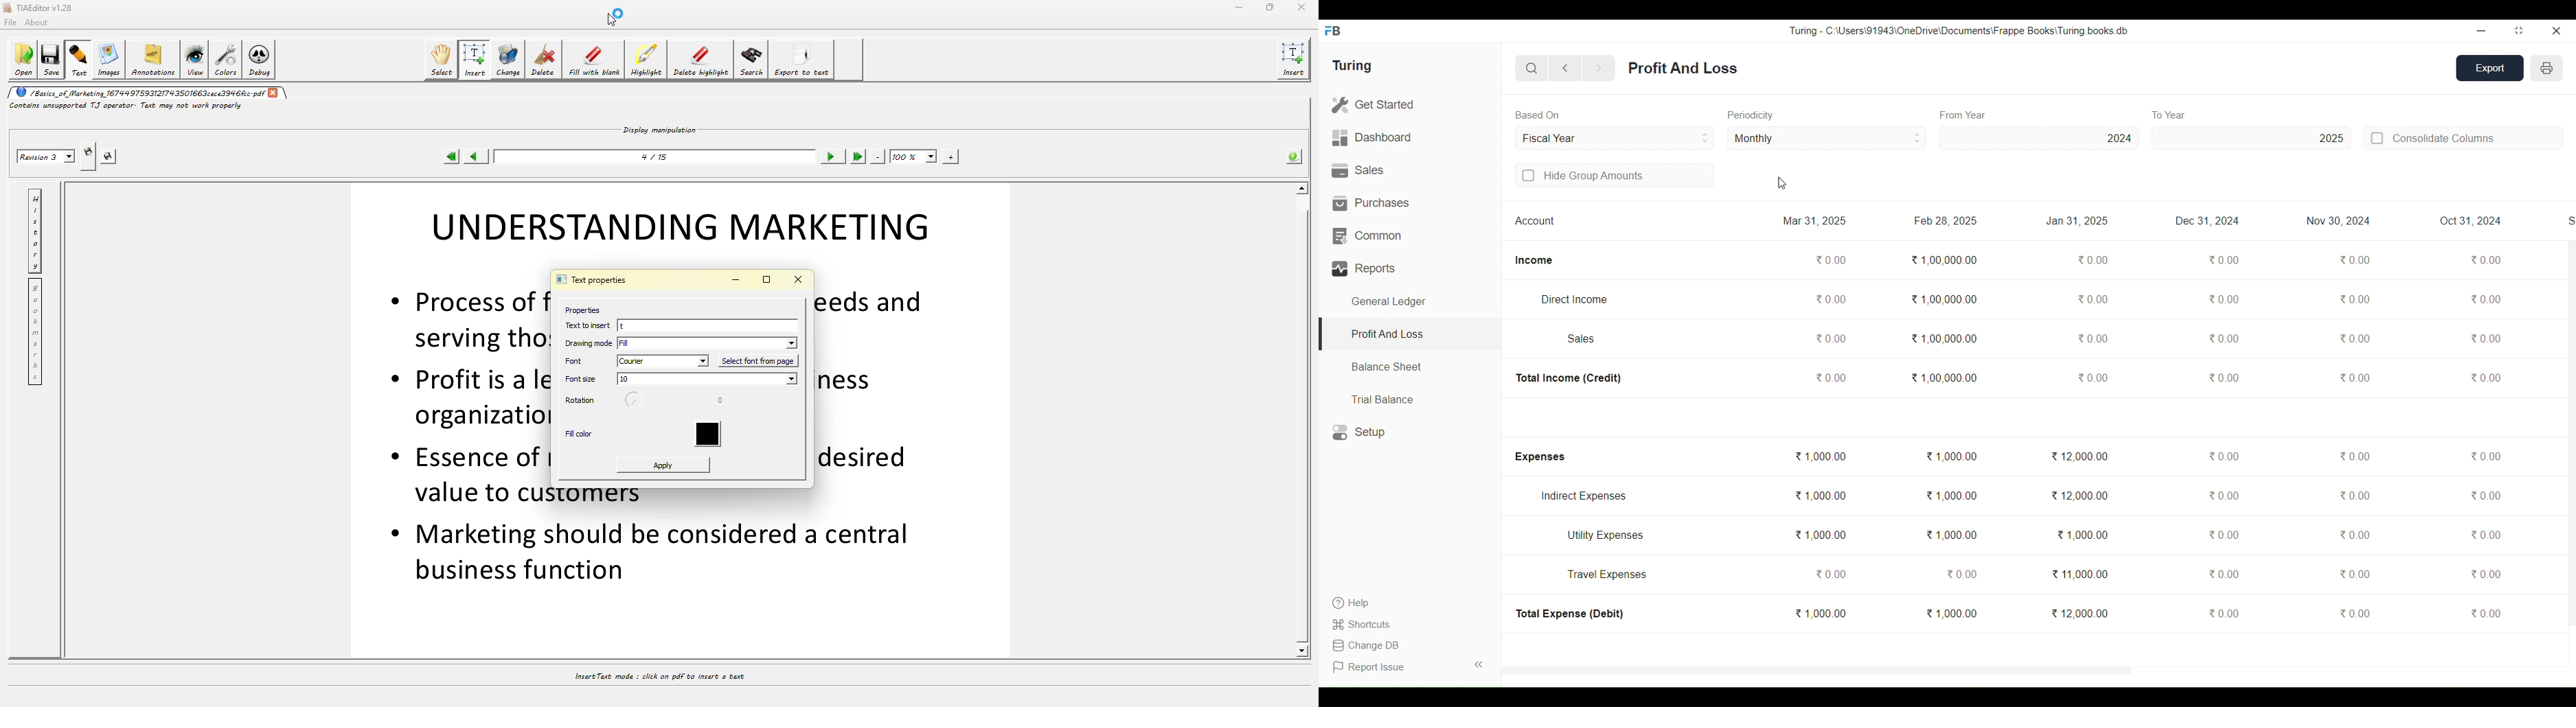  I want to click on 0.00, so click(1830, 338).